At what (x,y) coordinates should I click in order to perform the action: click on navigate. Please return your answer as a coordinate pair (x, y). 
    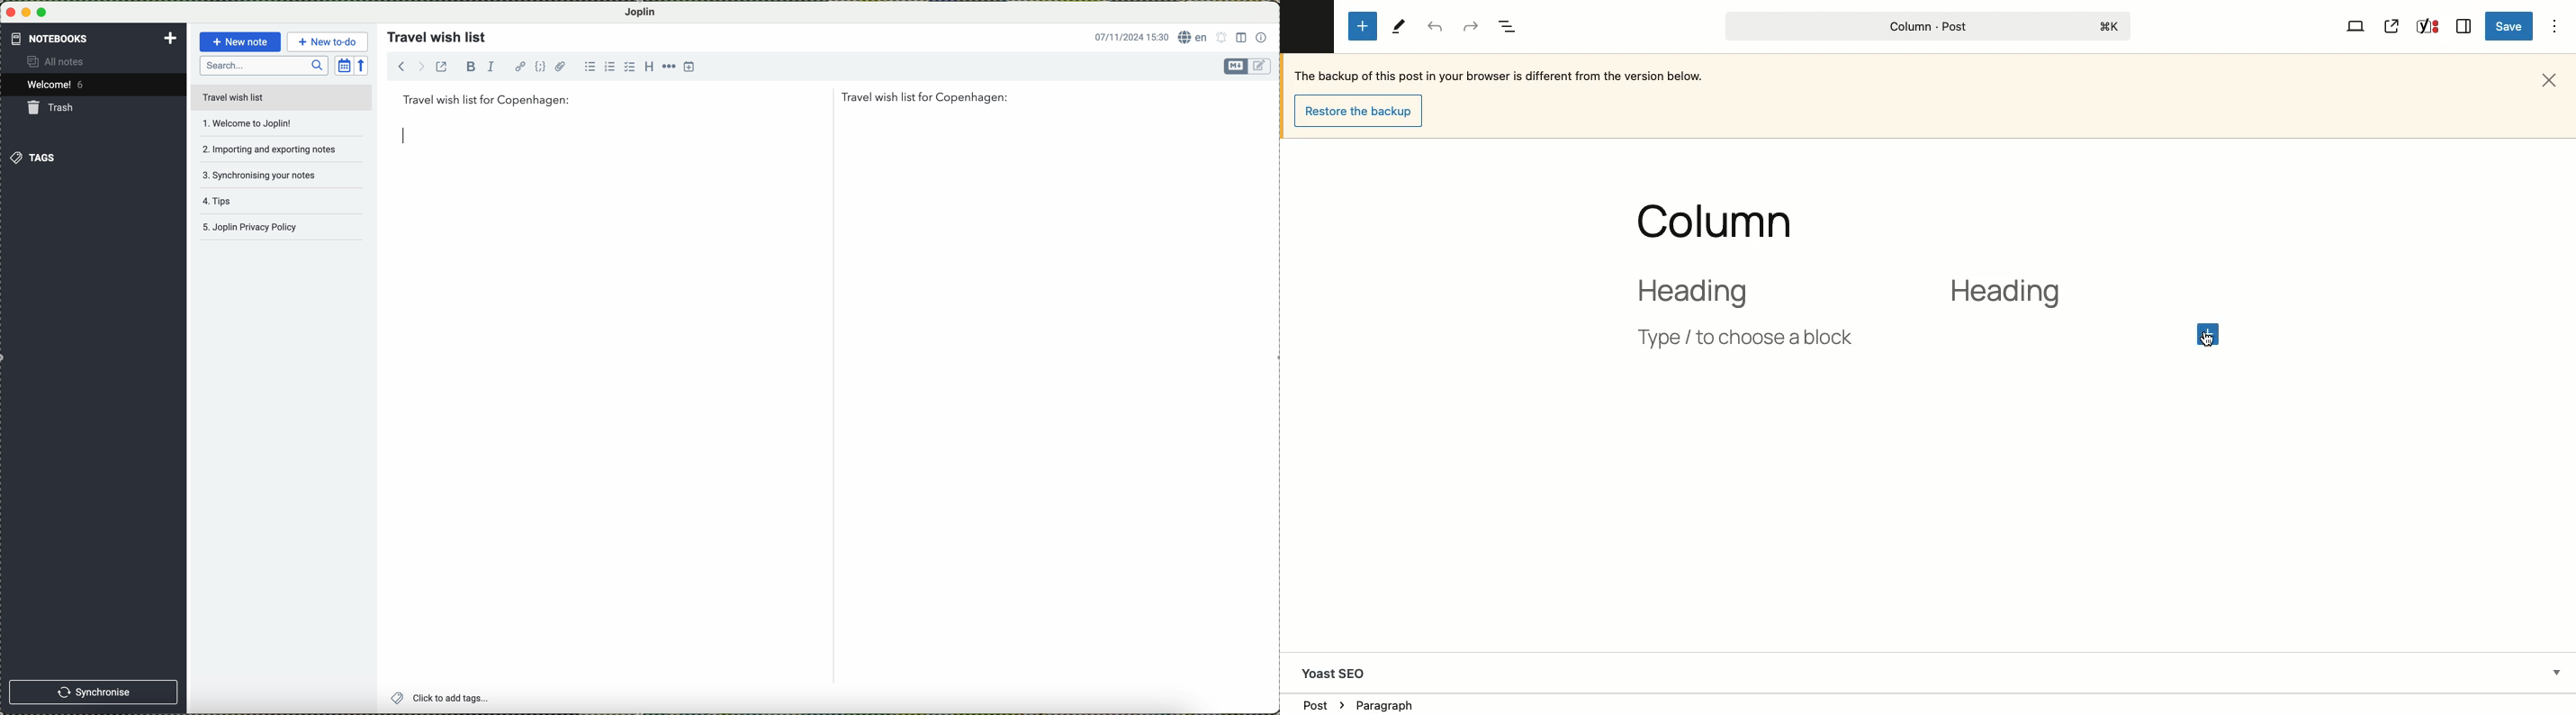
    Looking at the image, I should click on (405, 69).